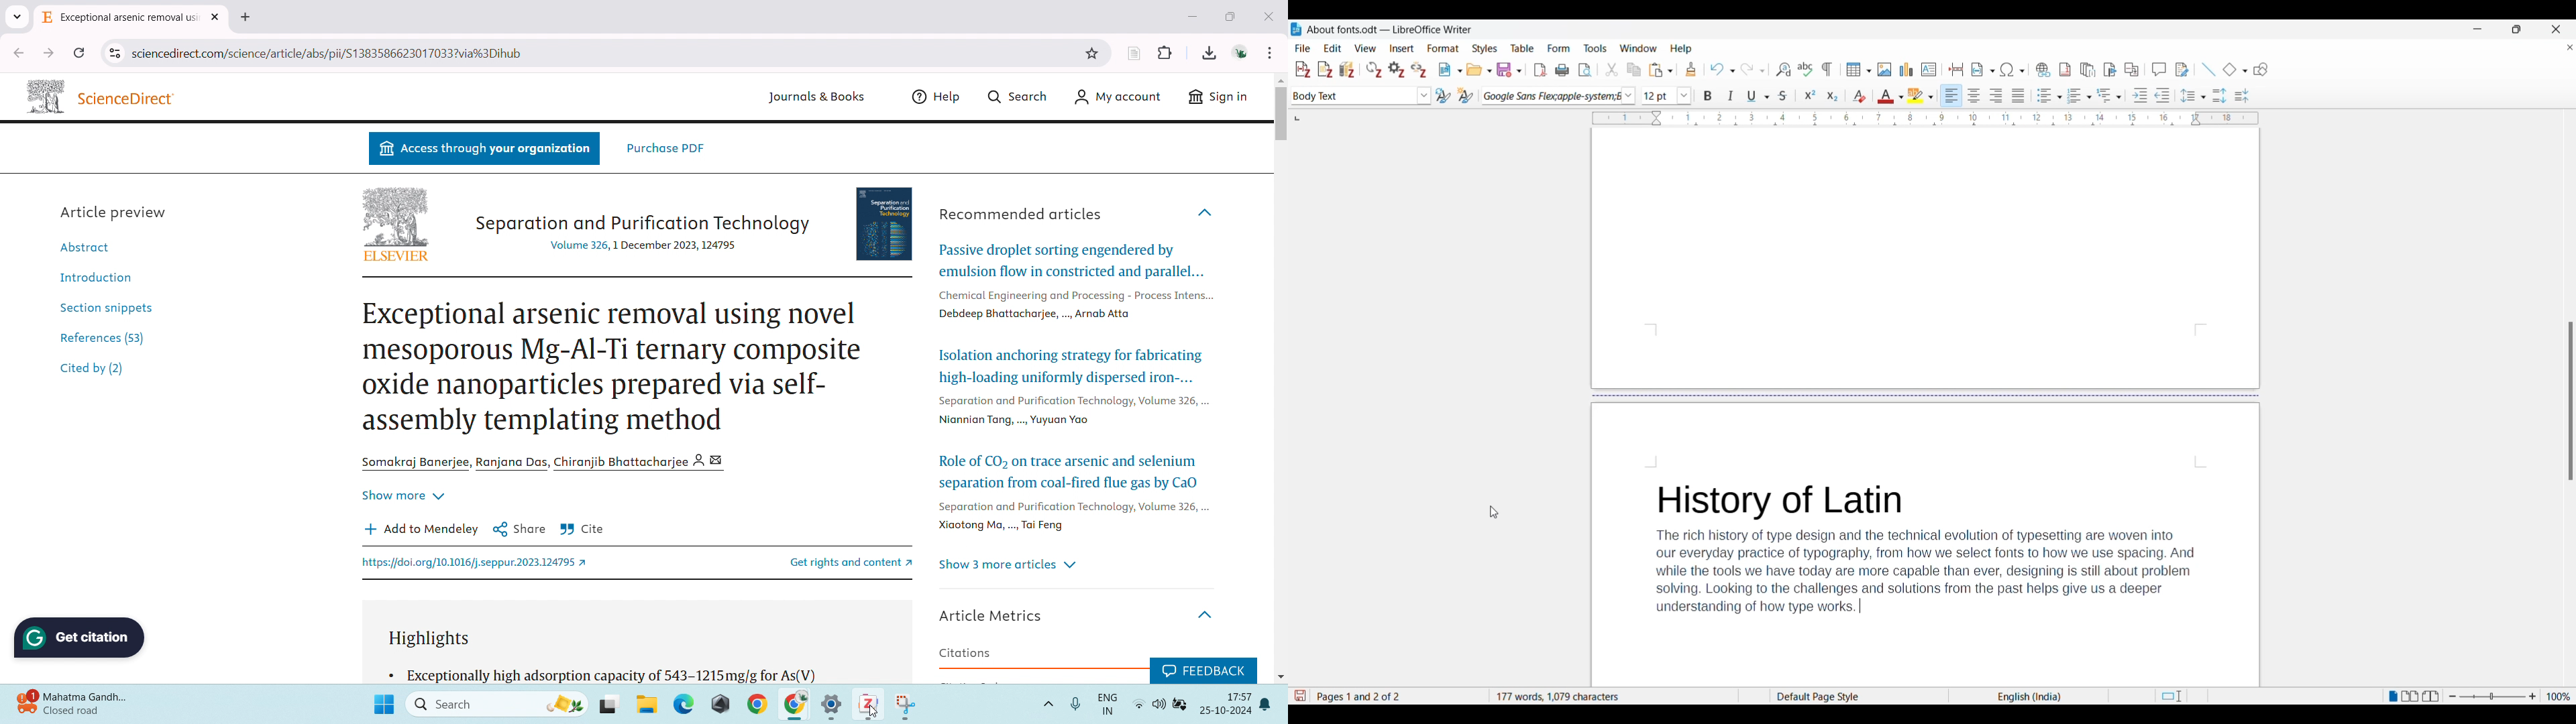  Describe the element at coordinates (2242, 95) in the screenshot. I see `Decrease paragraph spacing` at that location.